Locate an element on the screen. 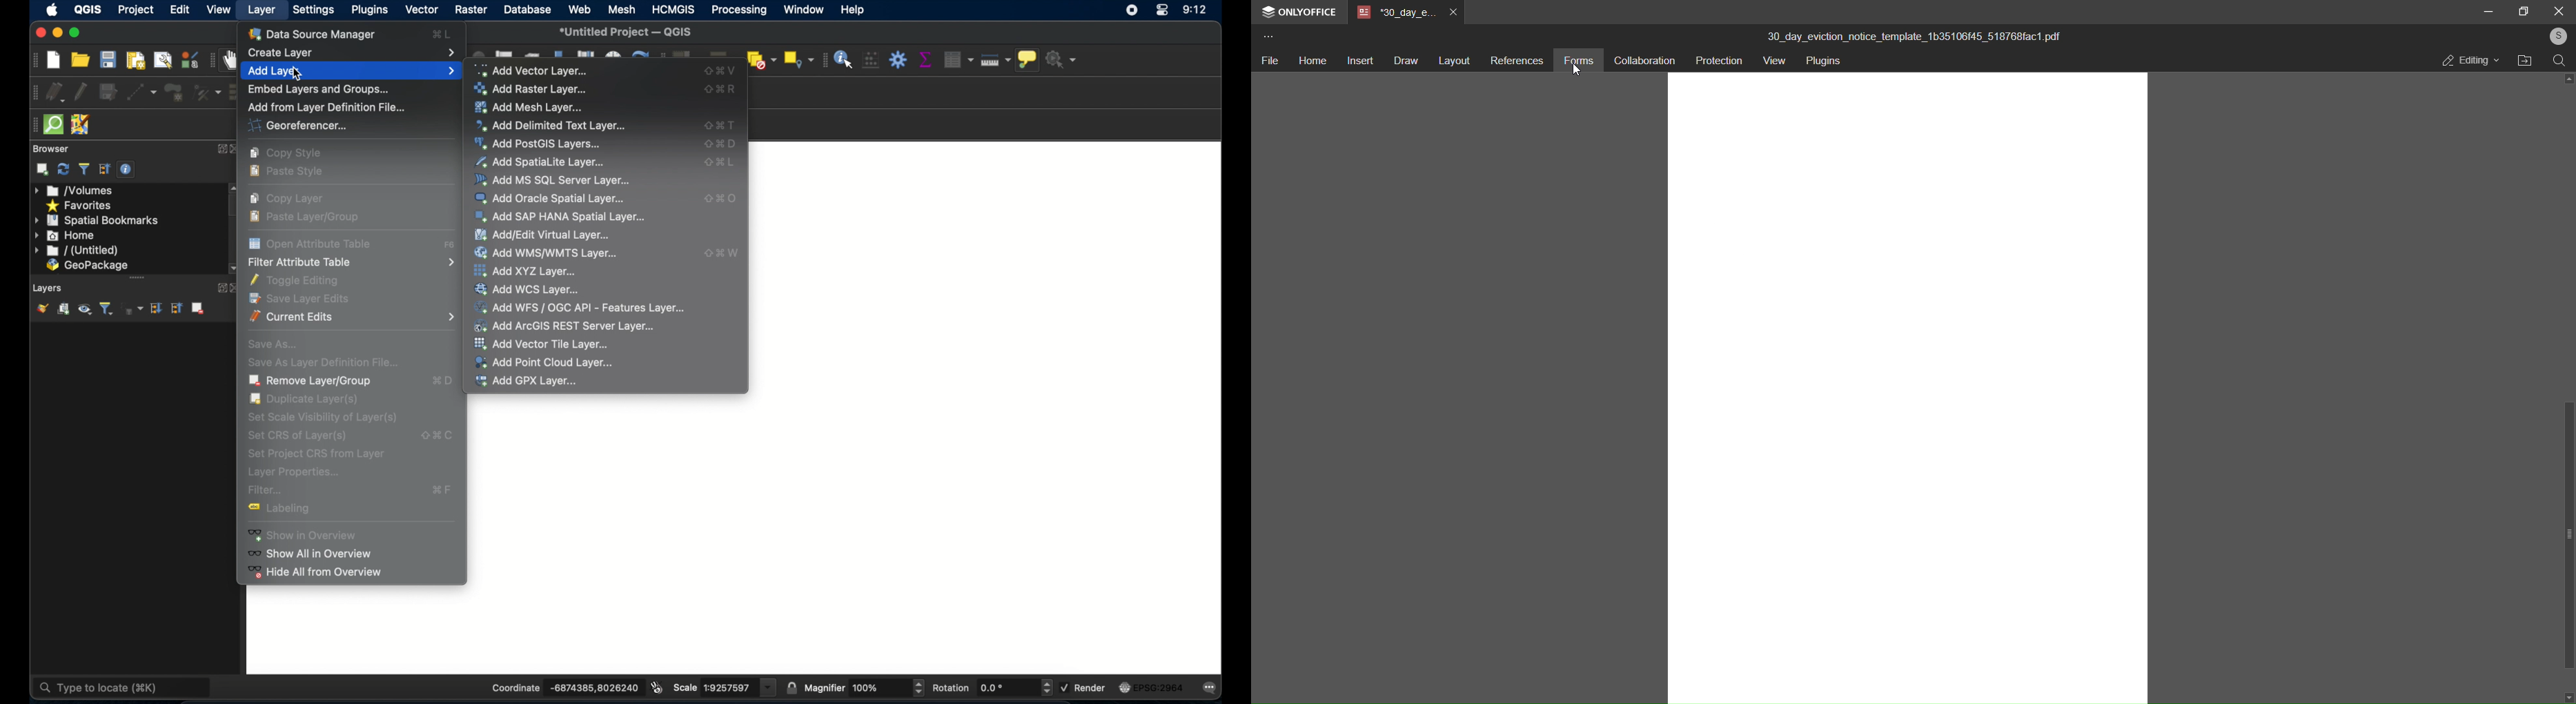 The image size is (2576, 728). Add ArcGIS REST Server Layer... is located at coordinates (572, 326).